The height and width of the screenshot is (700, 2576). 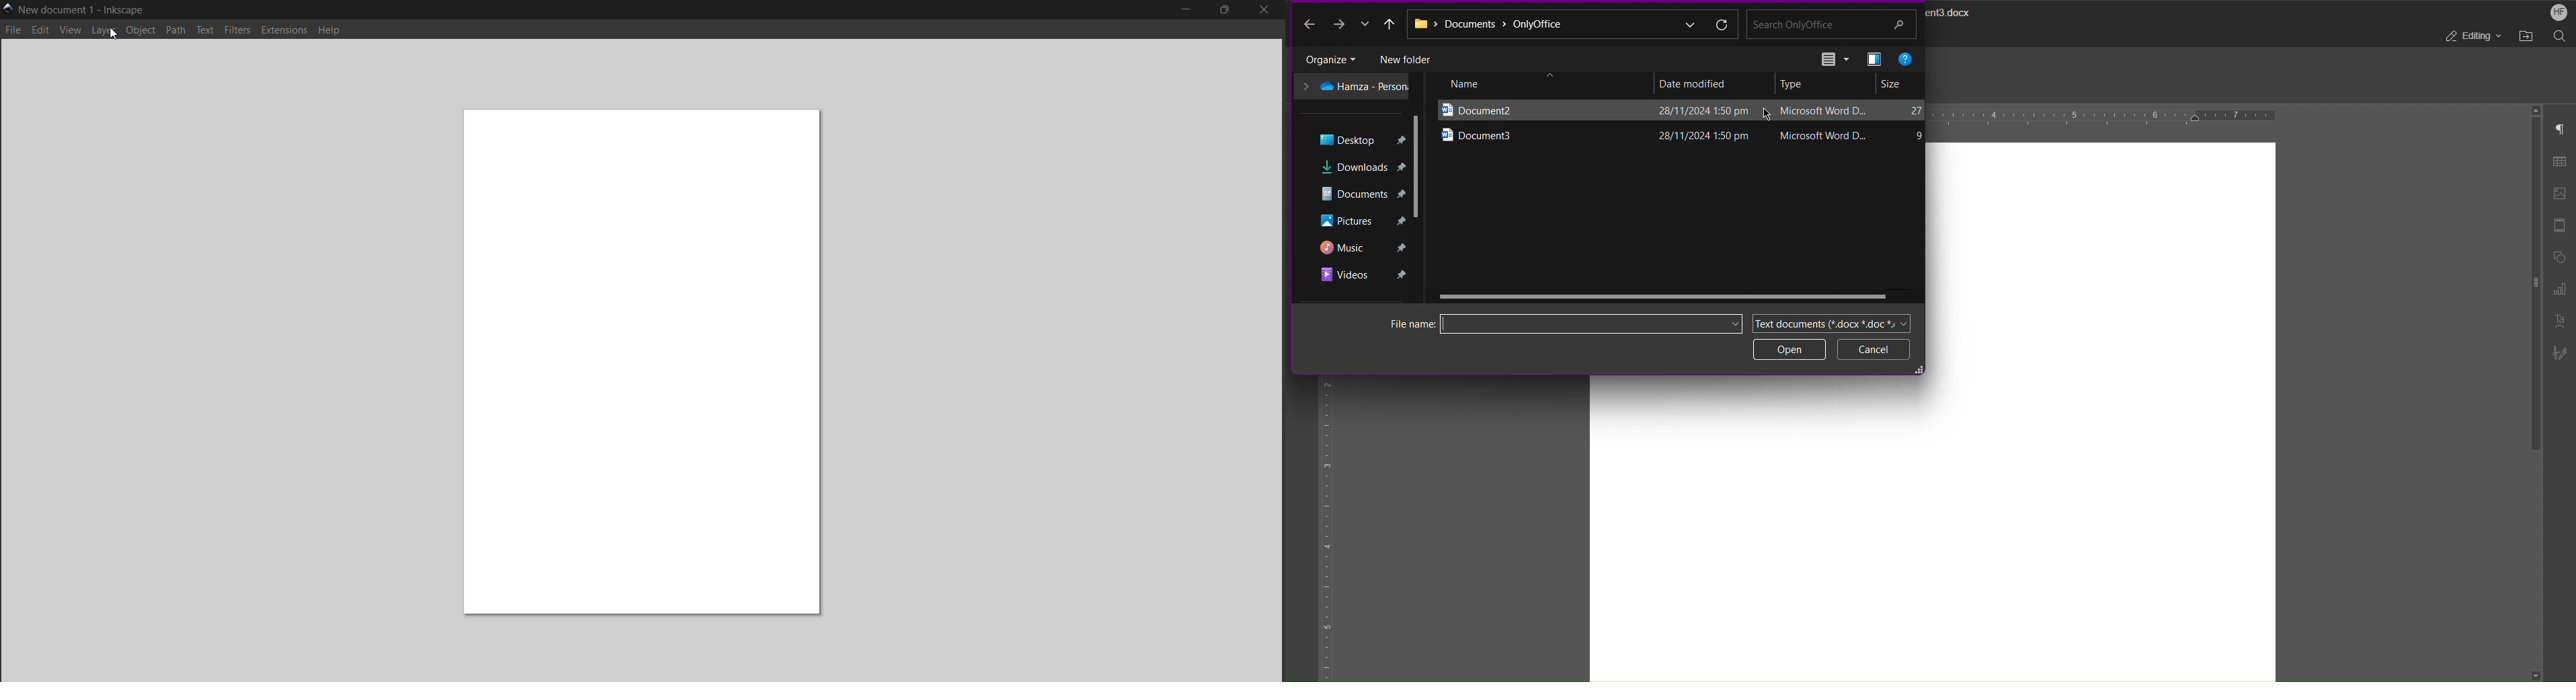 What do you see at coordinates (2560, 291) in the screenshot?
I see `Graph Settings` at bounding box center [2560, 291].